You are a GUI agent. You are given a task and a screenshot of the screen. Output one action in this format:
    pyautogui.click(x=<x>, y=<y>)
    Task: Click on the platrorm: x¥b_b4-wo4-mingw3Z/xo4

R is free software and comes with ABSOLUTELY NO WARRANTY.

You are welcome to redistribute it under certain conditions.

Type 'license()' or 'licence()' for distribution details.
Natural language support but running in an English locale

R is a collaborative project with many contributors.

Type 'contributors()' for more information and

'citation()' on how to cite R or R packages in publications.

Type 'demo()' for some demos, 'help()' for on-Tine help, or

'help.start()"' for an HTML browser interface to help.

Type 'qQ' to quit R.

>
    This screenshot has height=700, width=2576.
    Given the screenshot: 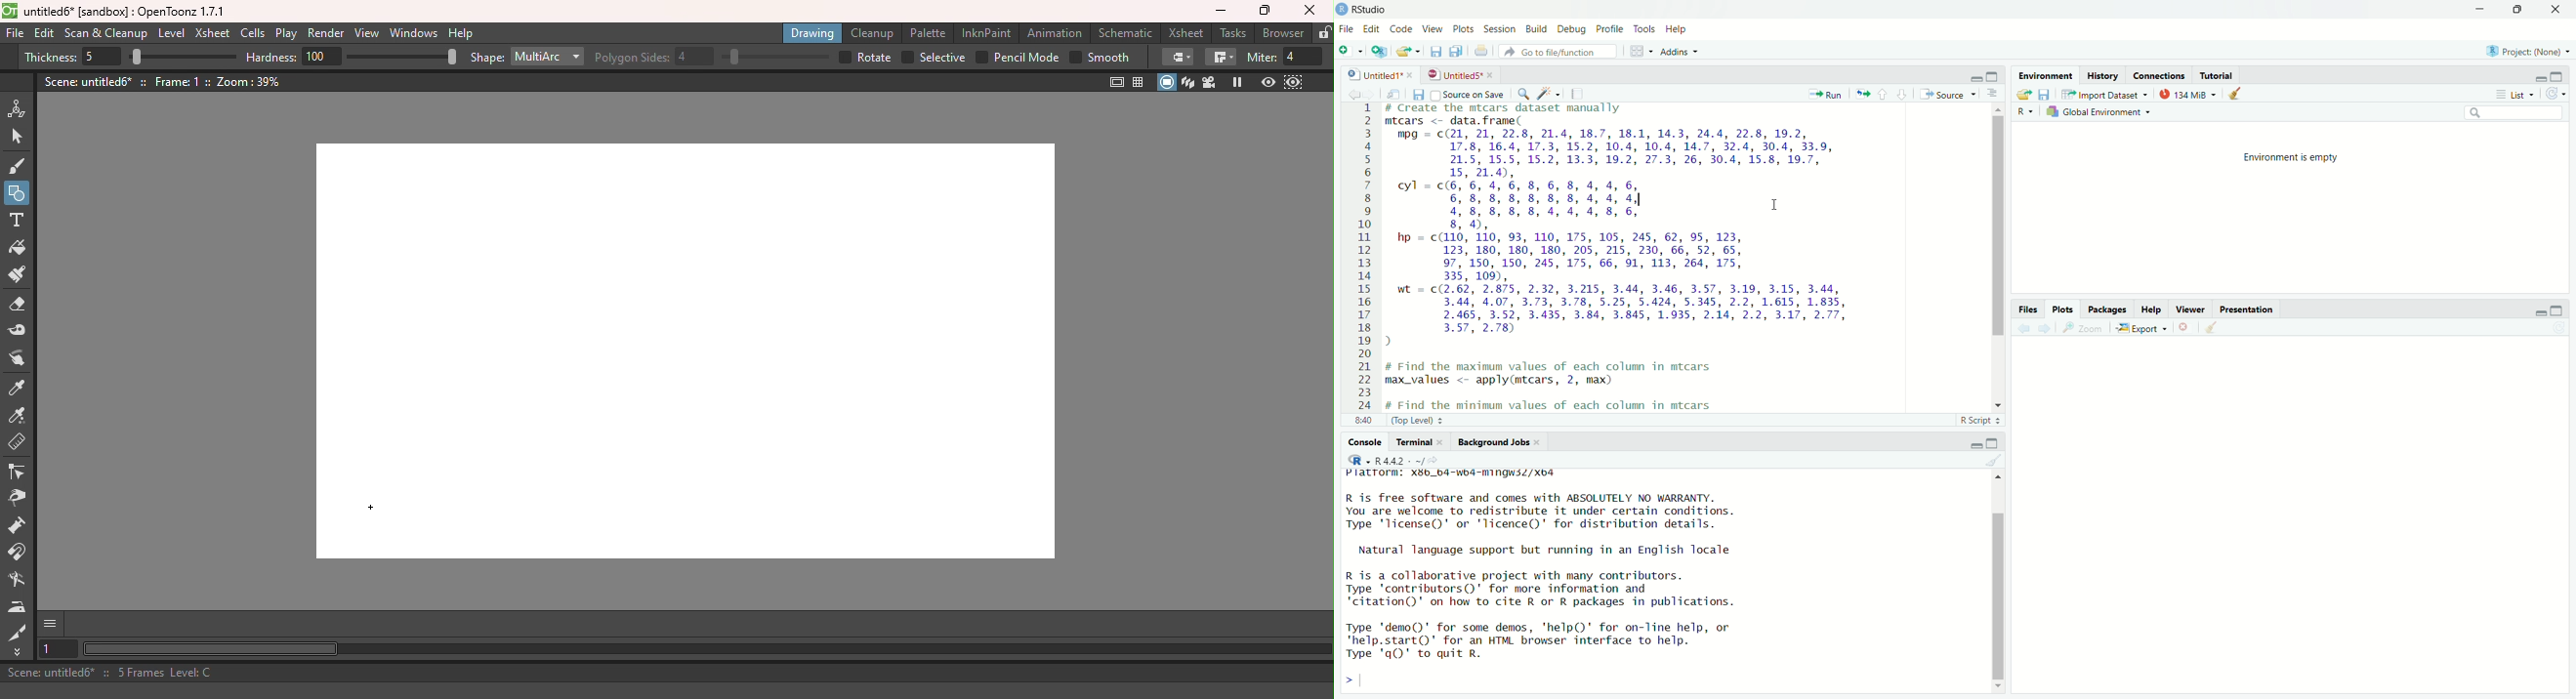 What is the action you would take?
    pyautogui.click(x=1579, y=579)
    